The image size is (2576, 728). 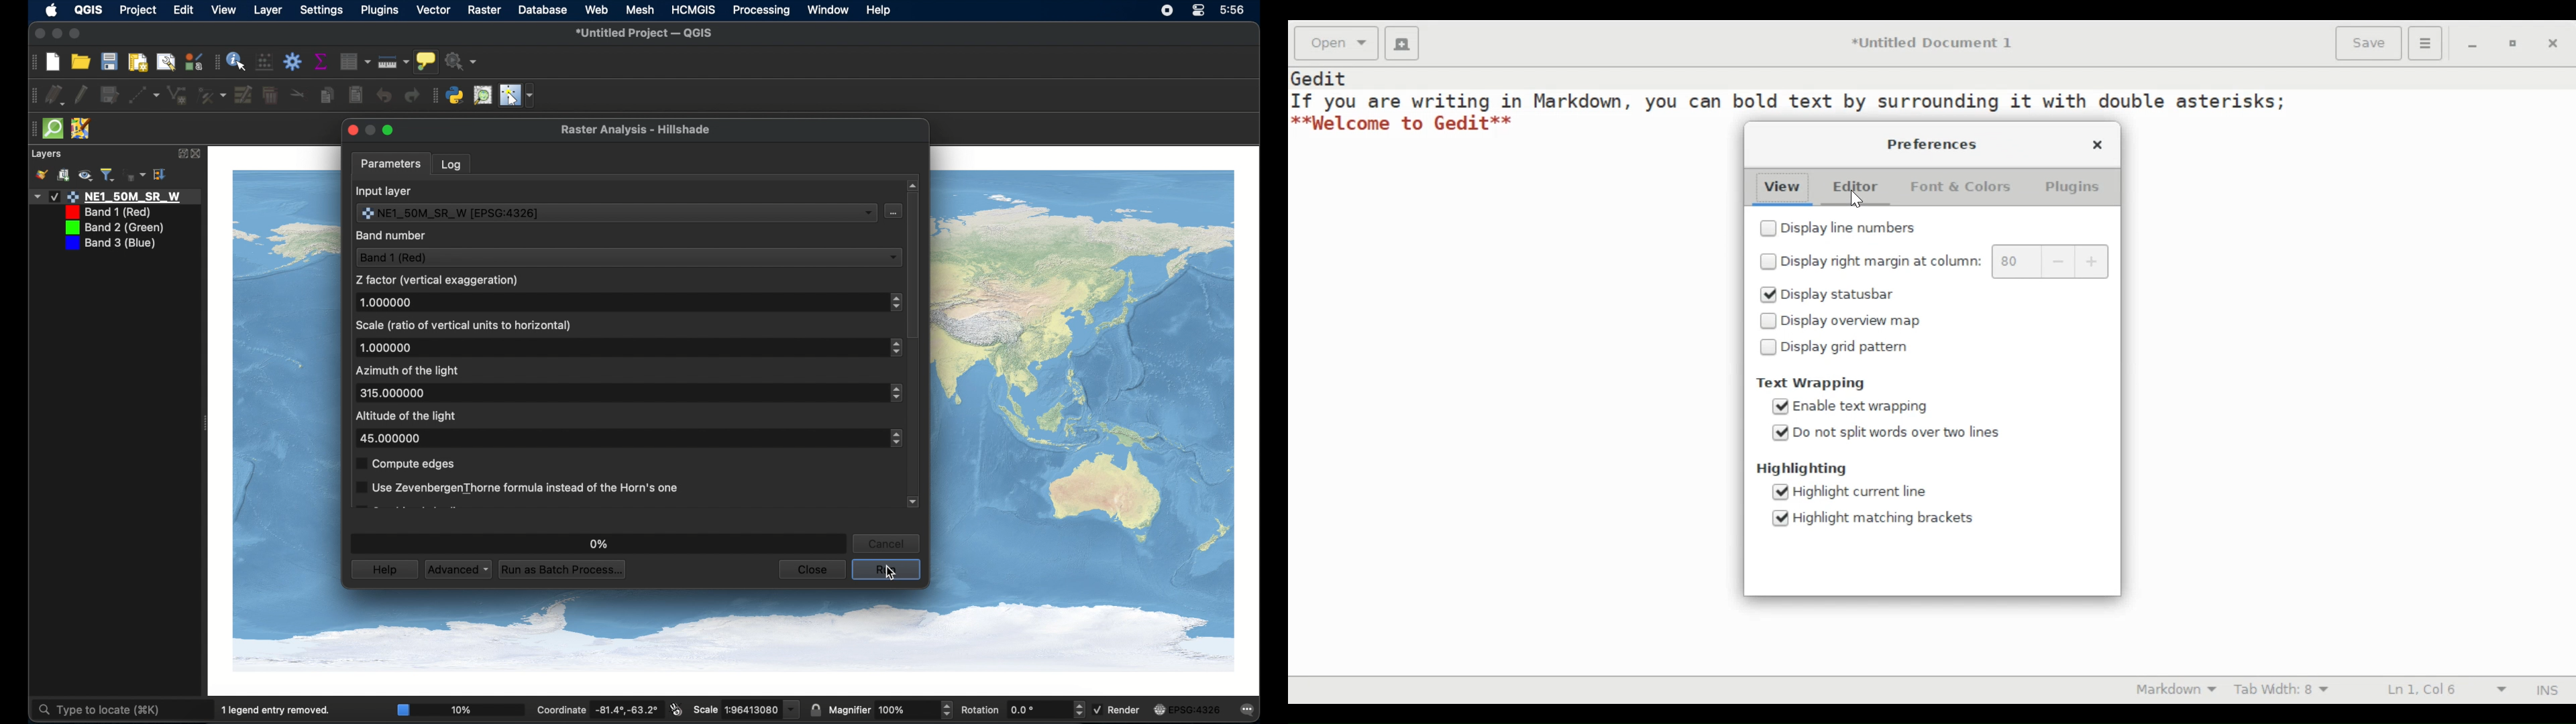 What do you see at coordinates (268, 10) in the screenshot?
I see `layer` at bounding box center [268, 10].